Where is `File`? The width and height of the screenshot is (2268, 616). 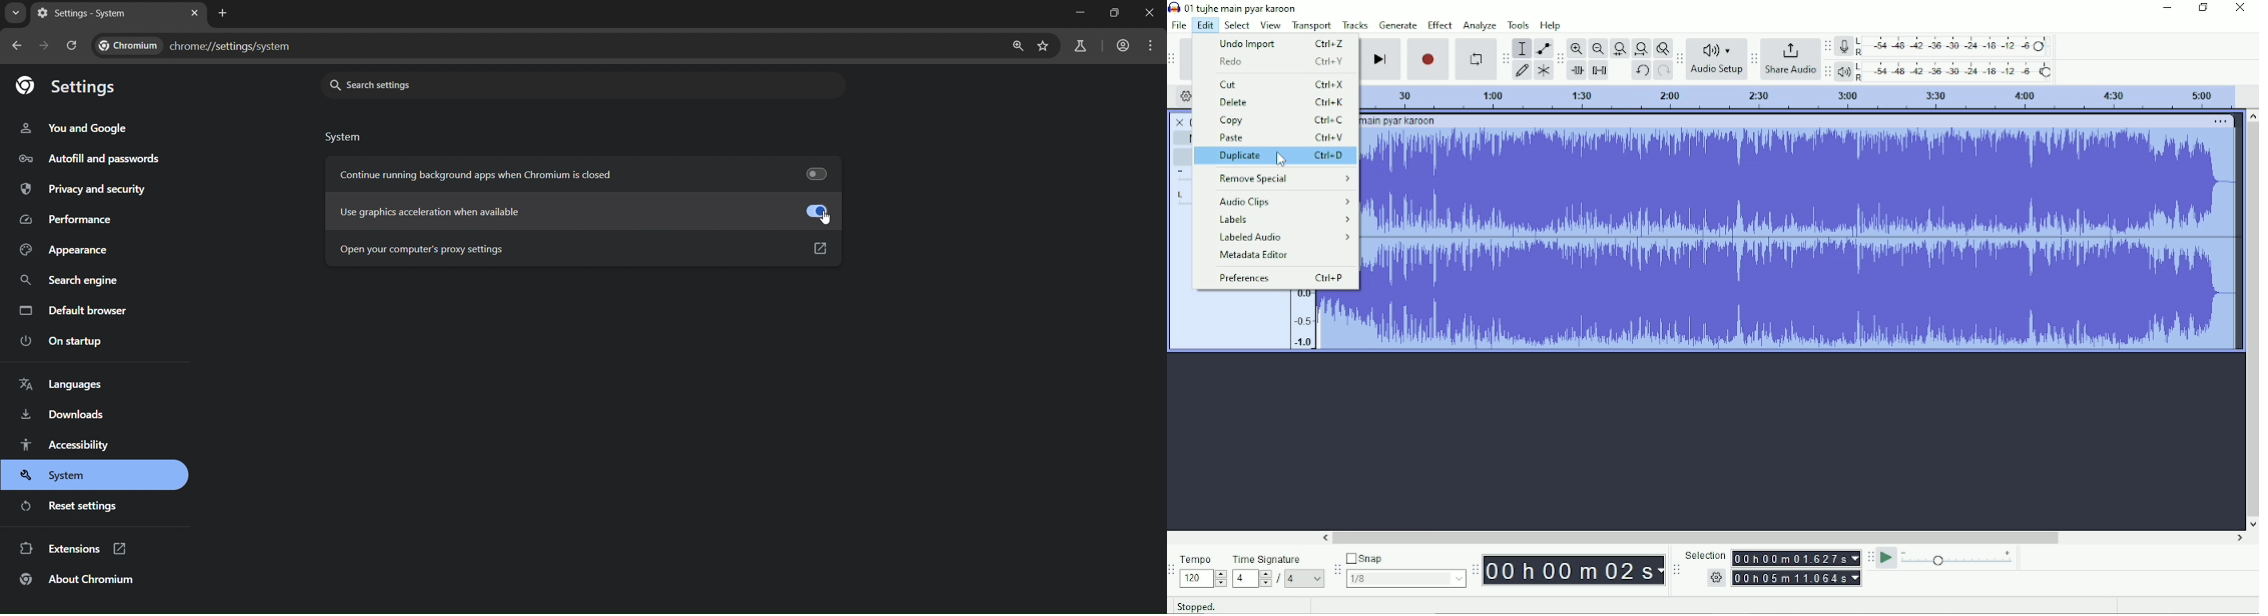
File is located at coordinates (1179, 25).